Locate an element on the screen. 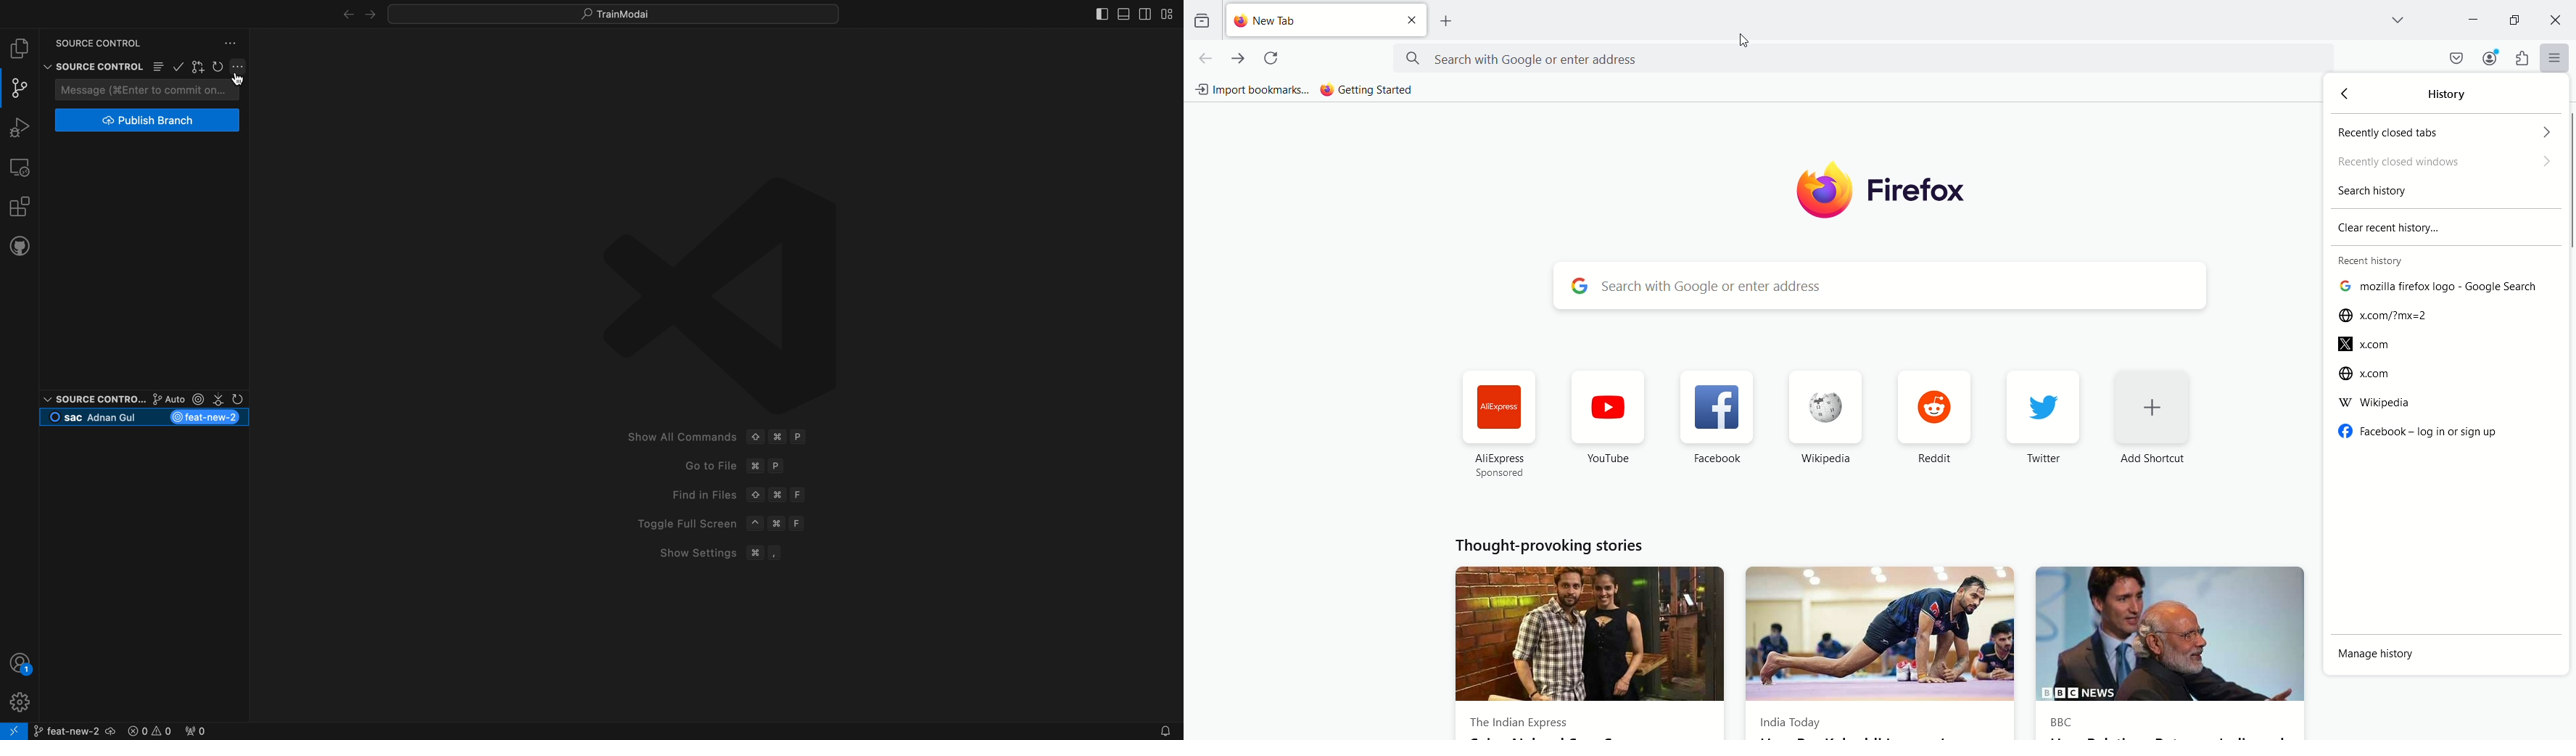 The height and width of the screenshot is (756, 2576). save to pocket is located at coordinates (2452, 57).